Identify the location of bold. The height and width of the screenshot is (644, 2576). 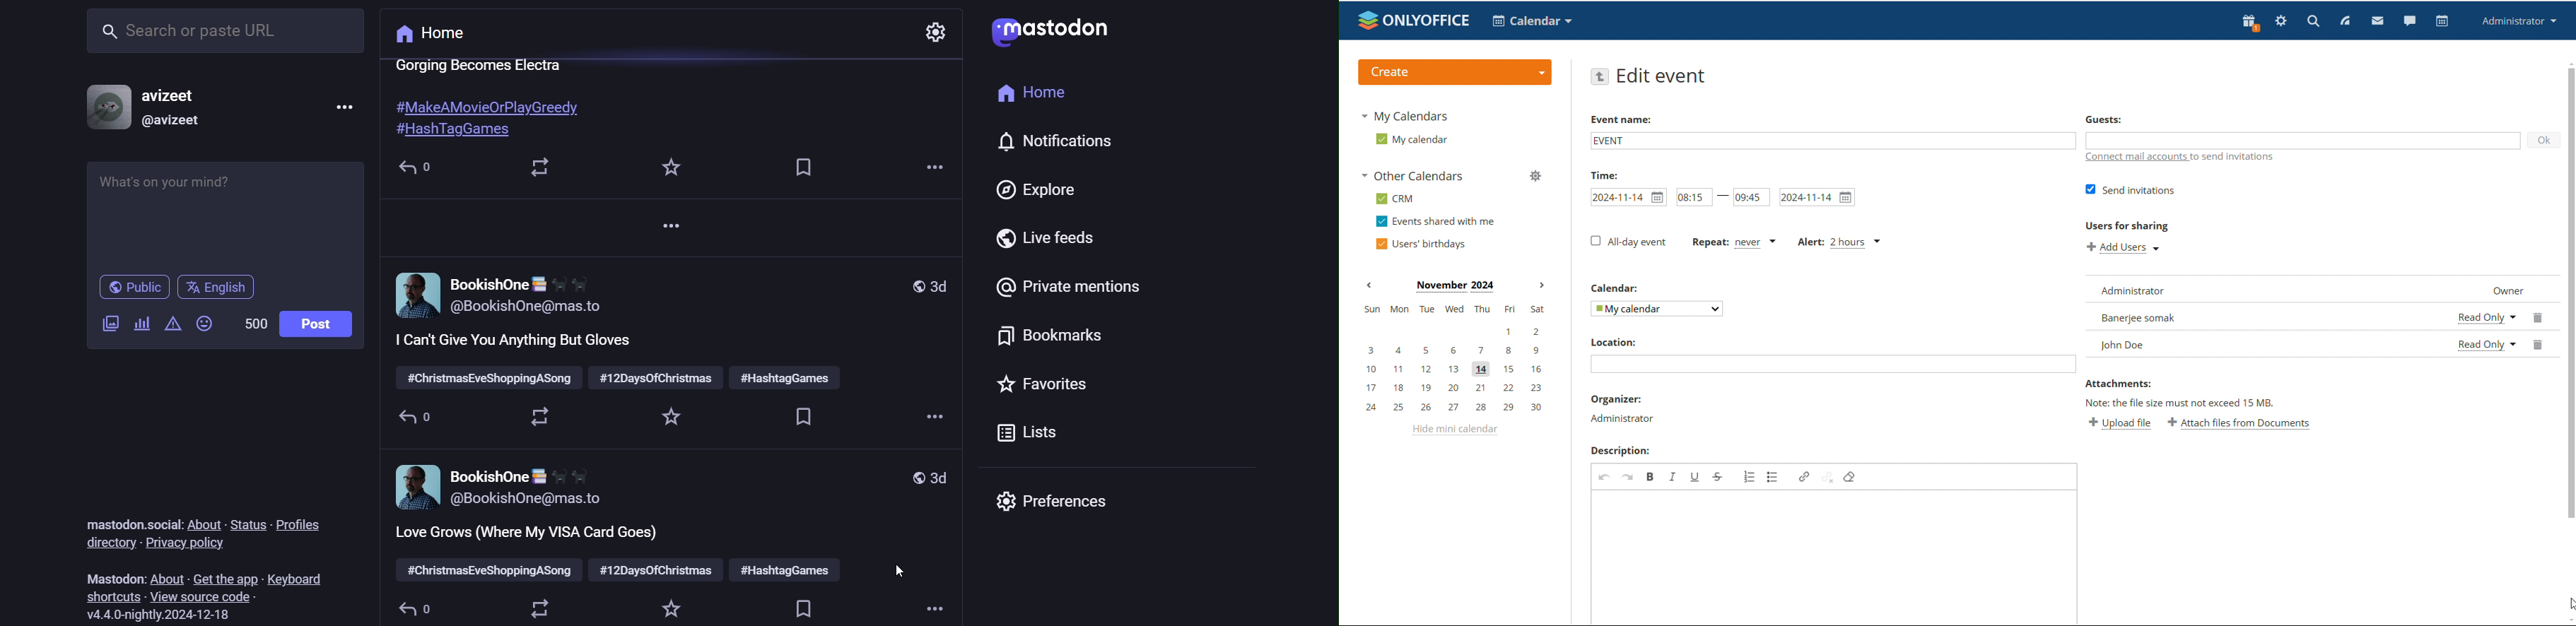
(1650, 476).